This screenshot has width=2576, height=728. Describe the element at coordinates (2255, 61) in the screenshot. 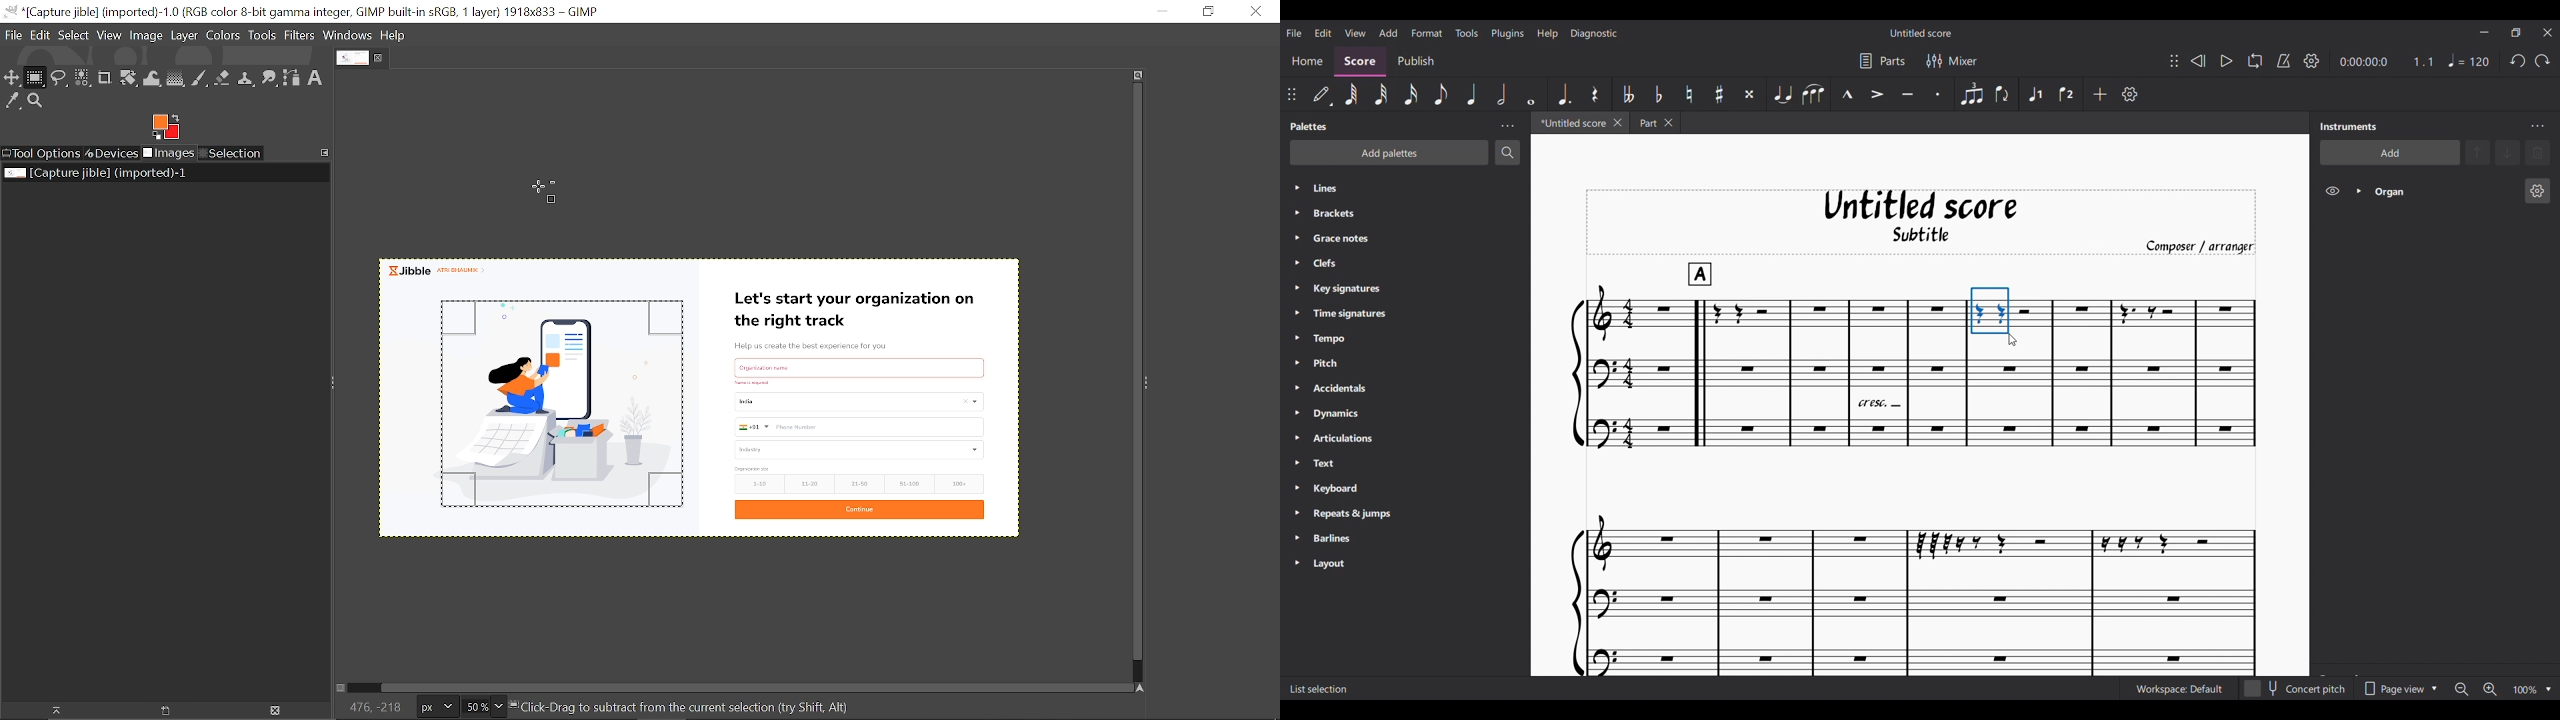

I see `Looping playback` at that location.